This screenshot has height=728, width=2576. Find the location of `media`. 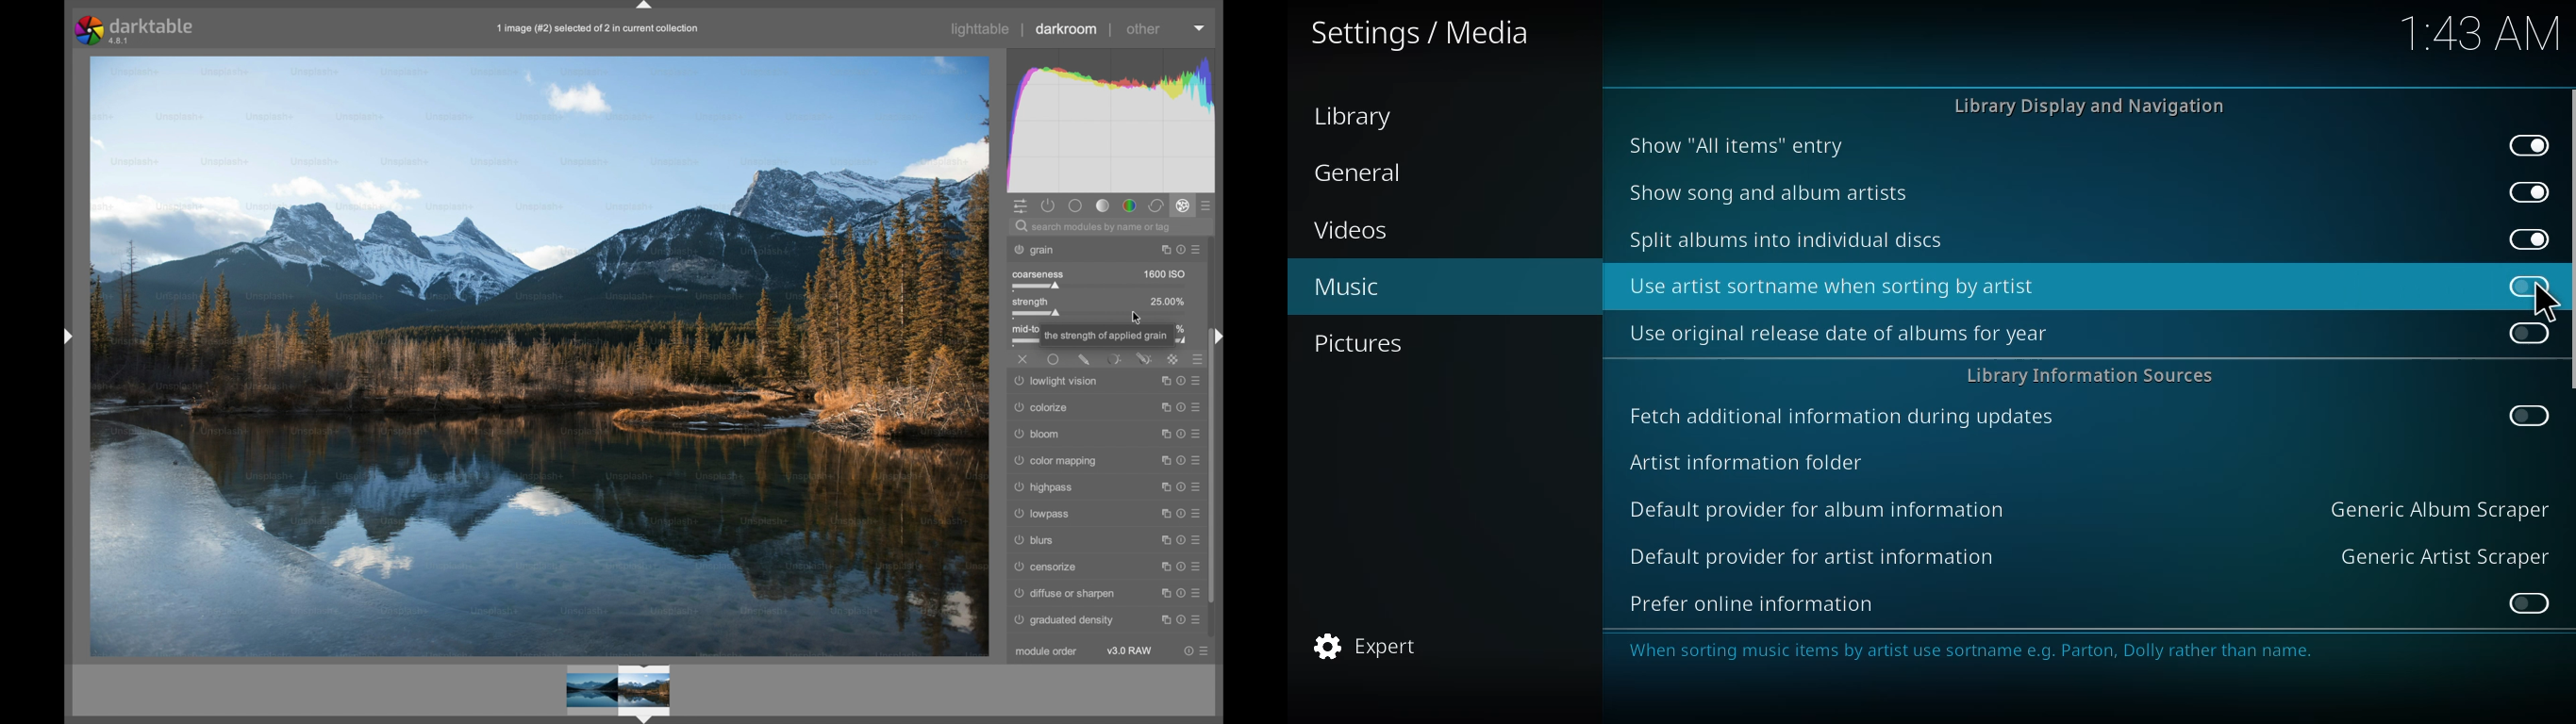

media is located at coordinates (1420, 33).